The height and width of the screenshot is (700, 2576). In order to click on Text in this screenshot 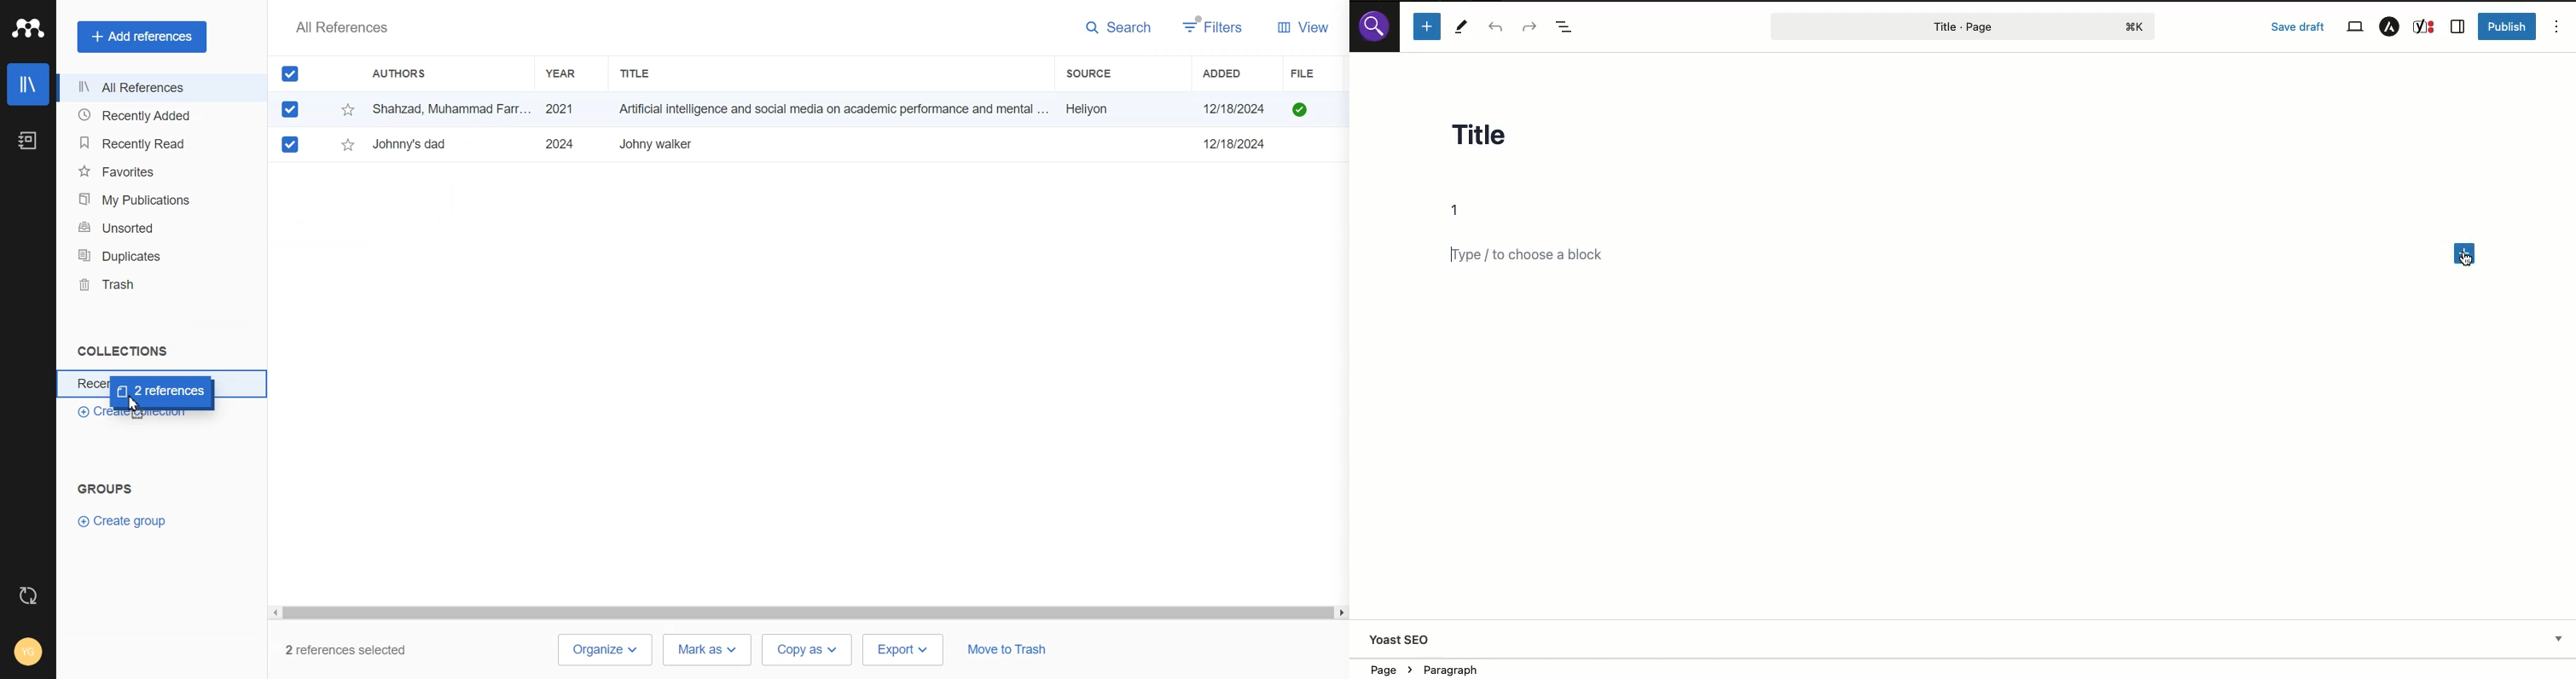, I will do `click(1461, 211)`.